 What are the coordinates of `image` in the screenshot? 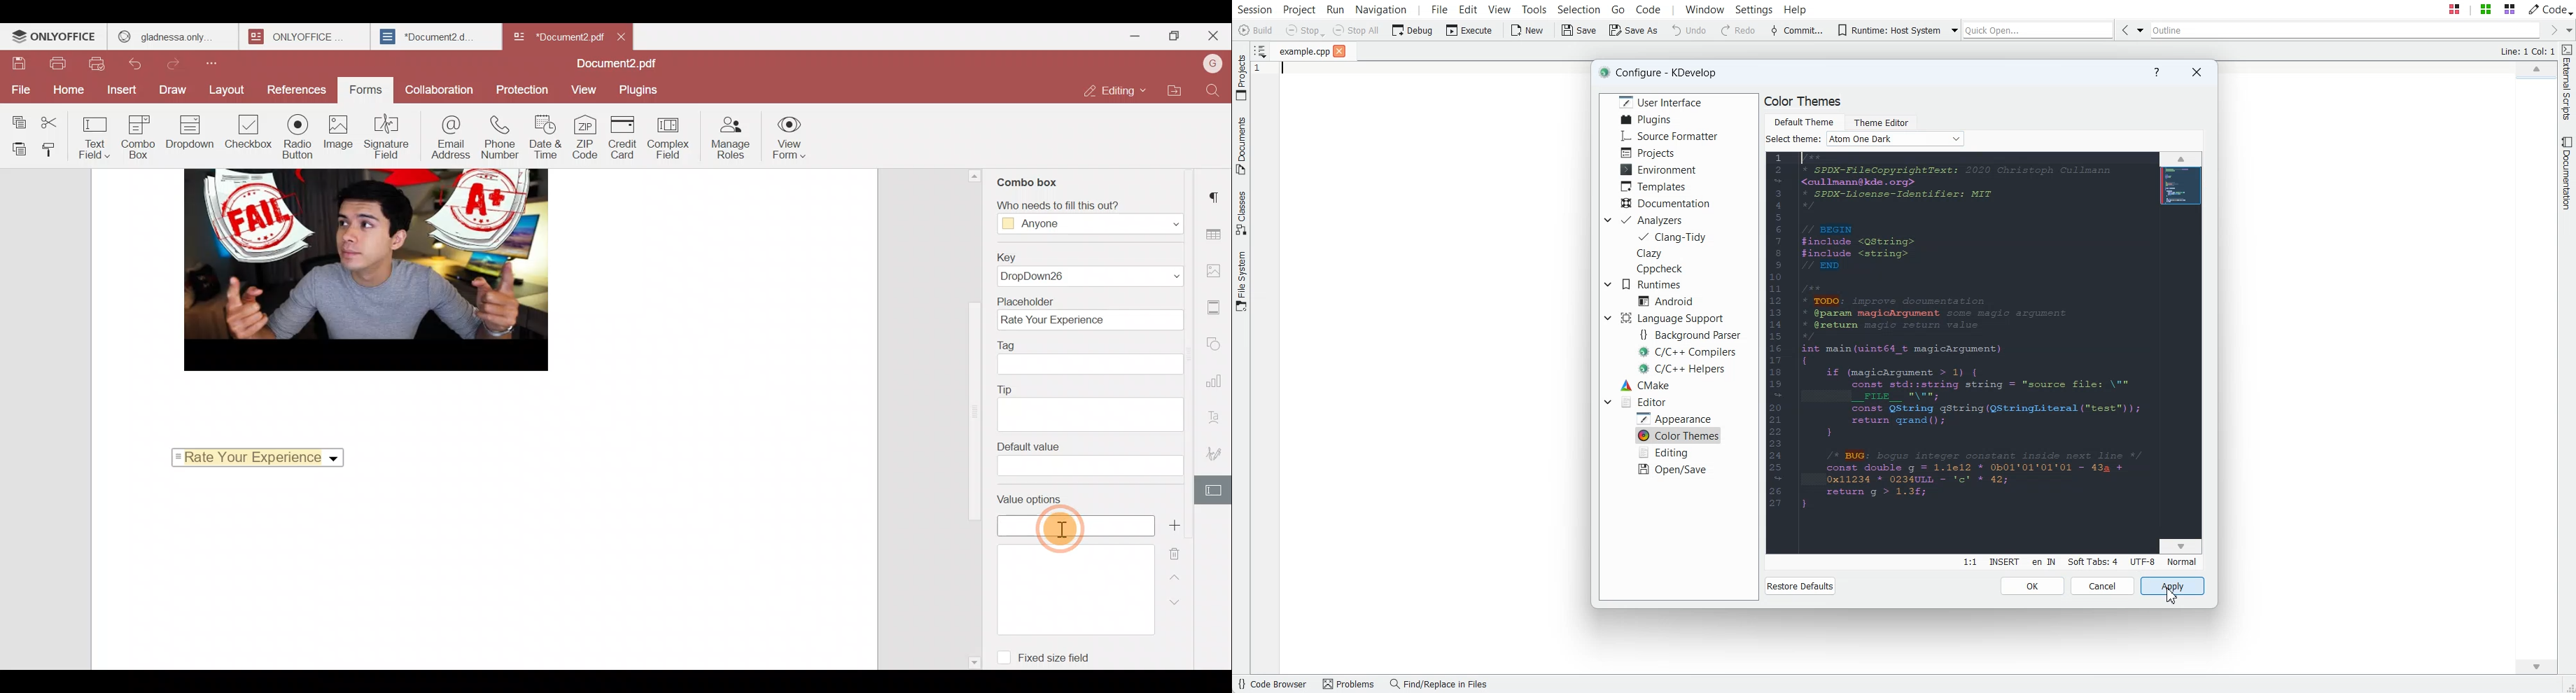 It's located at (365, 270).